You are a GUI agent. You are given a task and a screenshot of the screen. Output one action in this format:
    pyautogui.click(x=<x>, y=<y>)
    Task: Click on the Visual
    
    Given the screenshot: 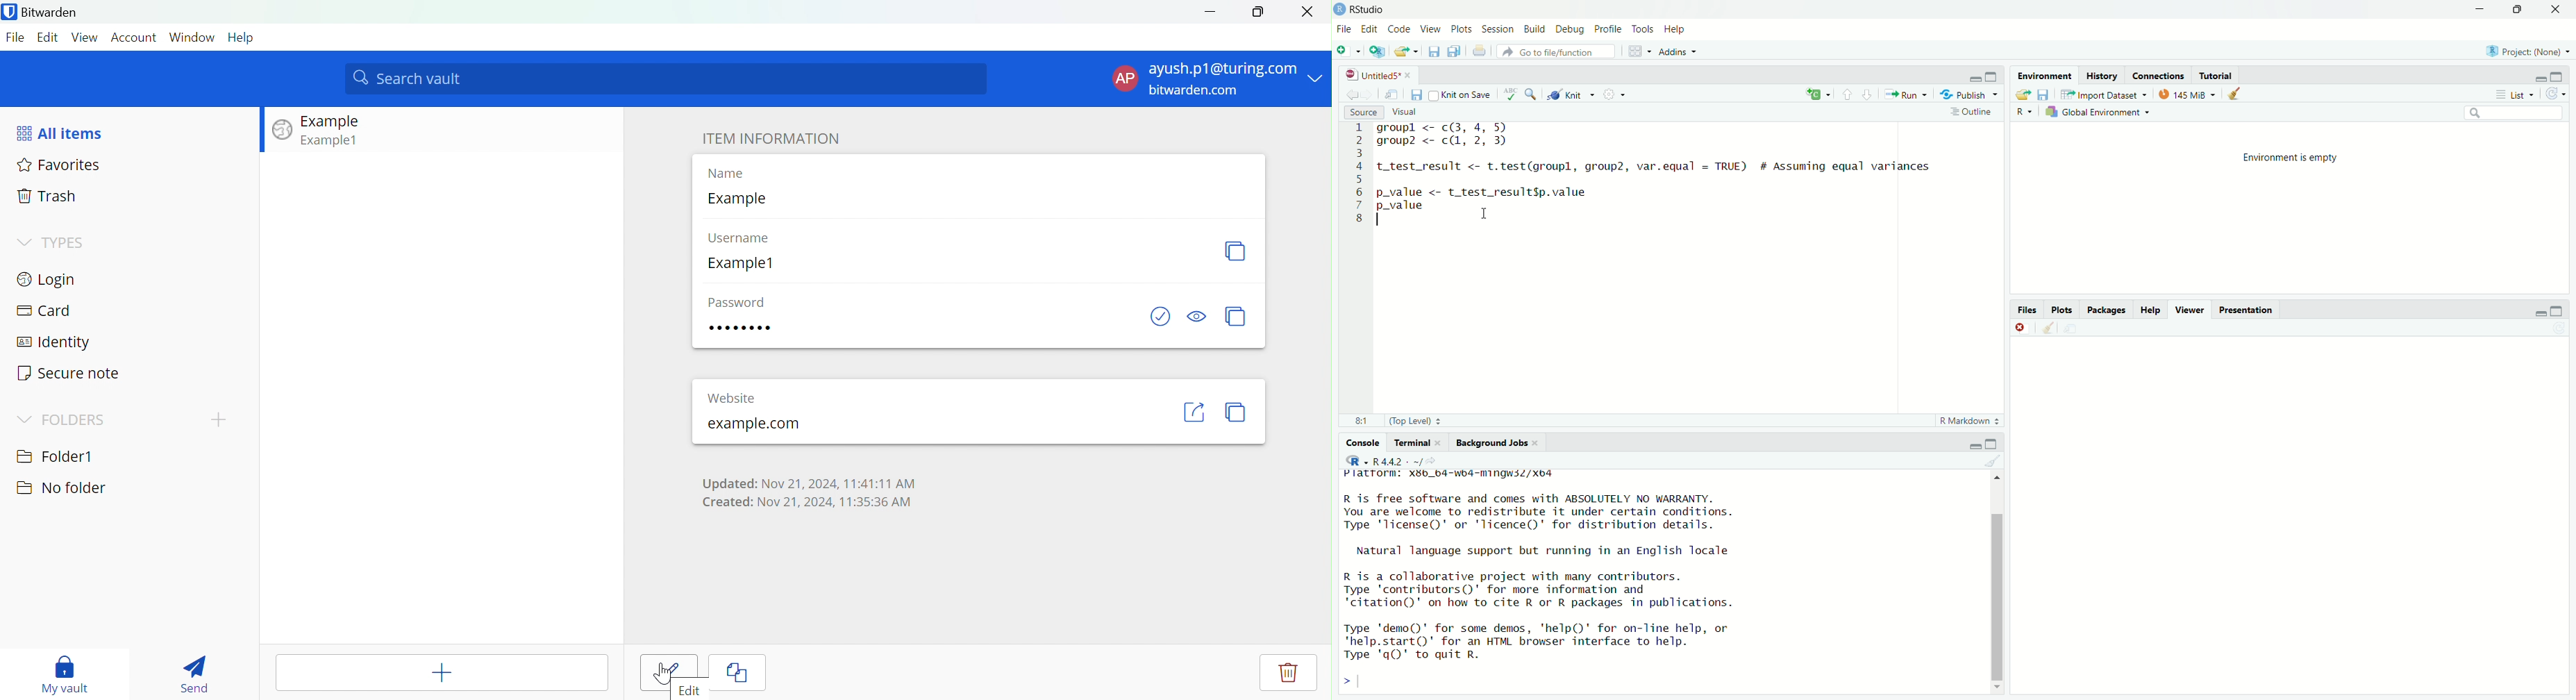 What is the action you would take?
    pyautogui.click(x=1408, y=112)
    